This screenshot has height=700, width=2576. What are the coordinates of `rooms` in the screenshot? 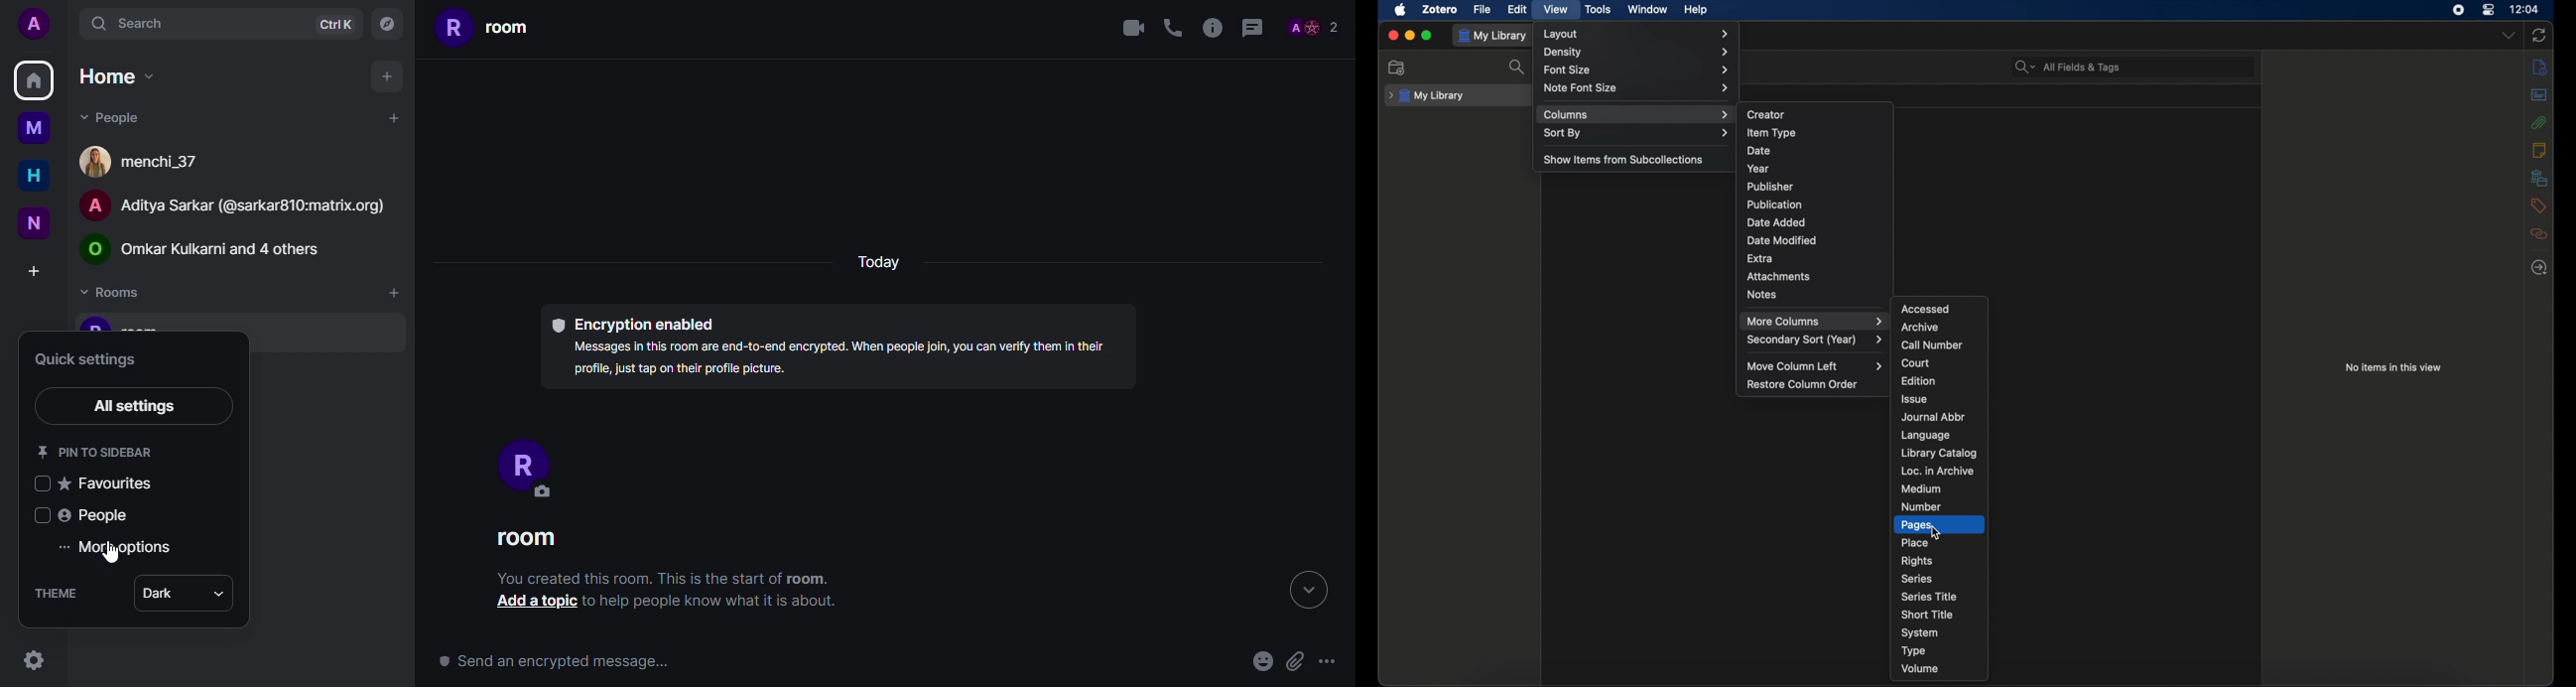 It's located at (115, 293).